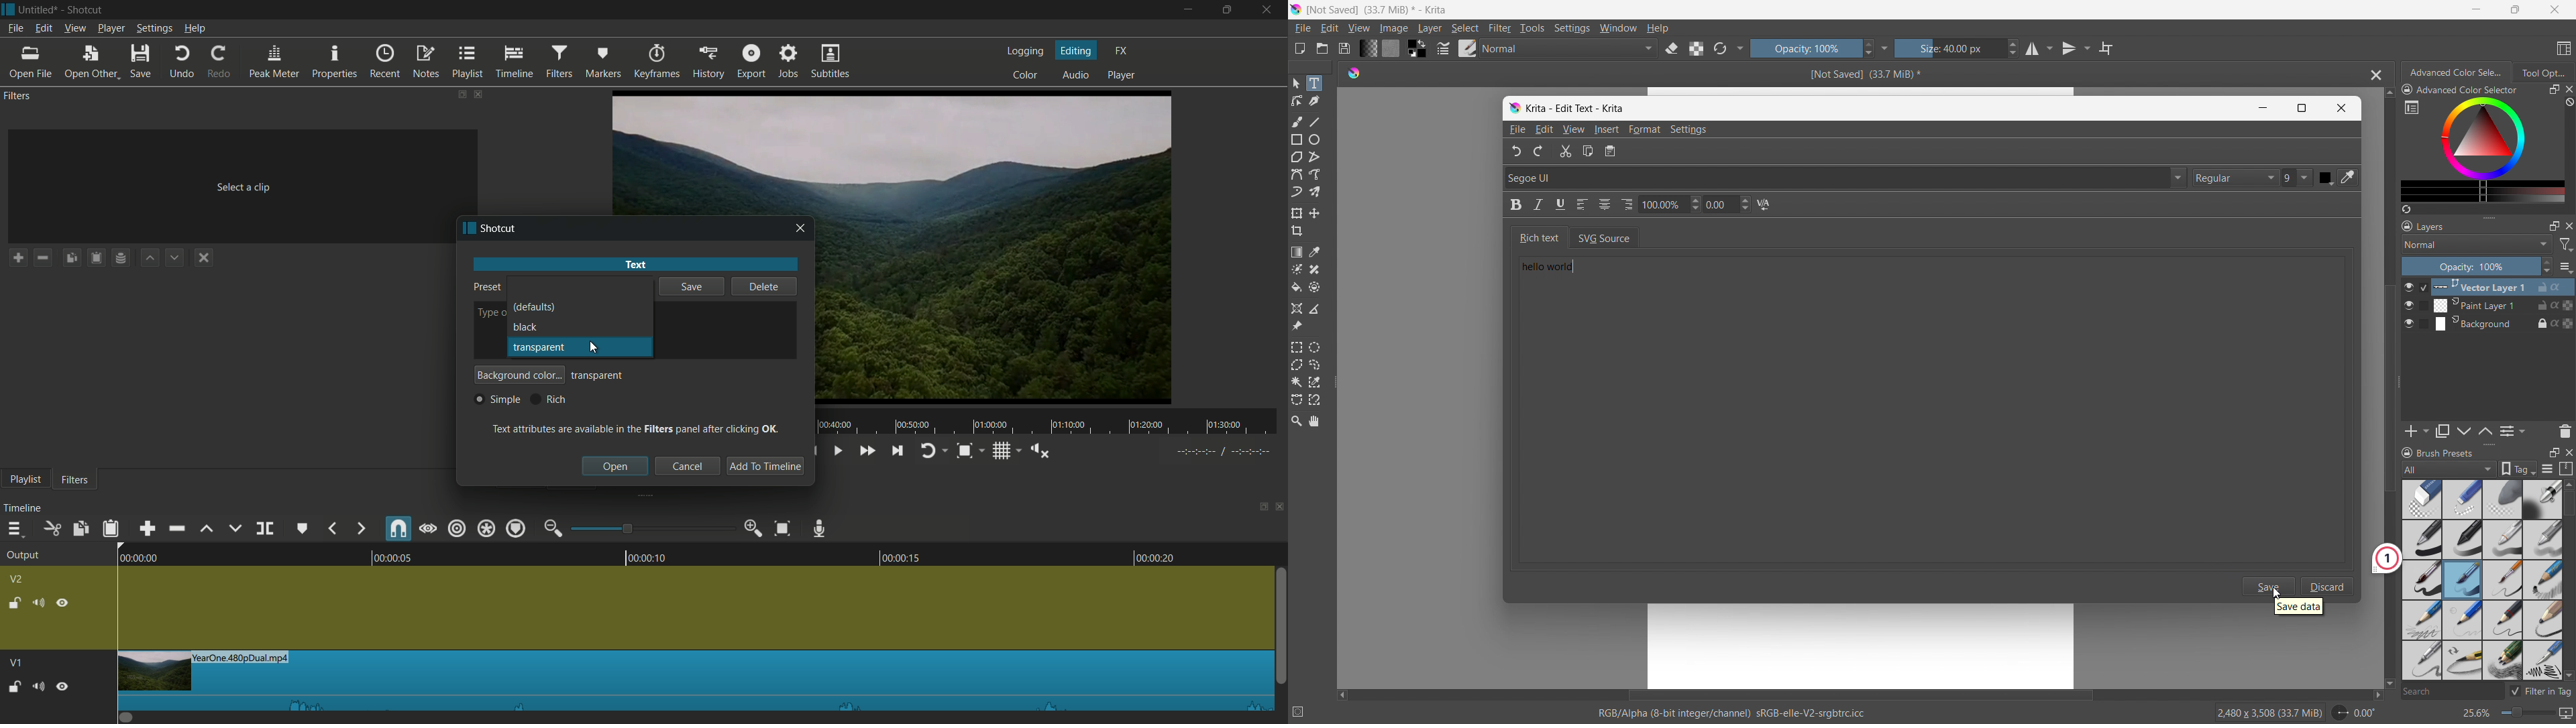 Image resolution: width=2576 pixels, height=728 pixels. I want to click on polygonal selection tool, so click(1297, 365).